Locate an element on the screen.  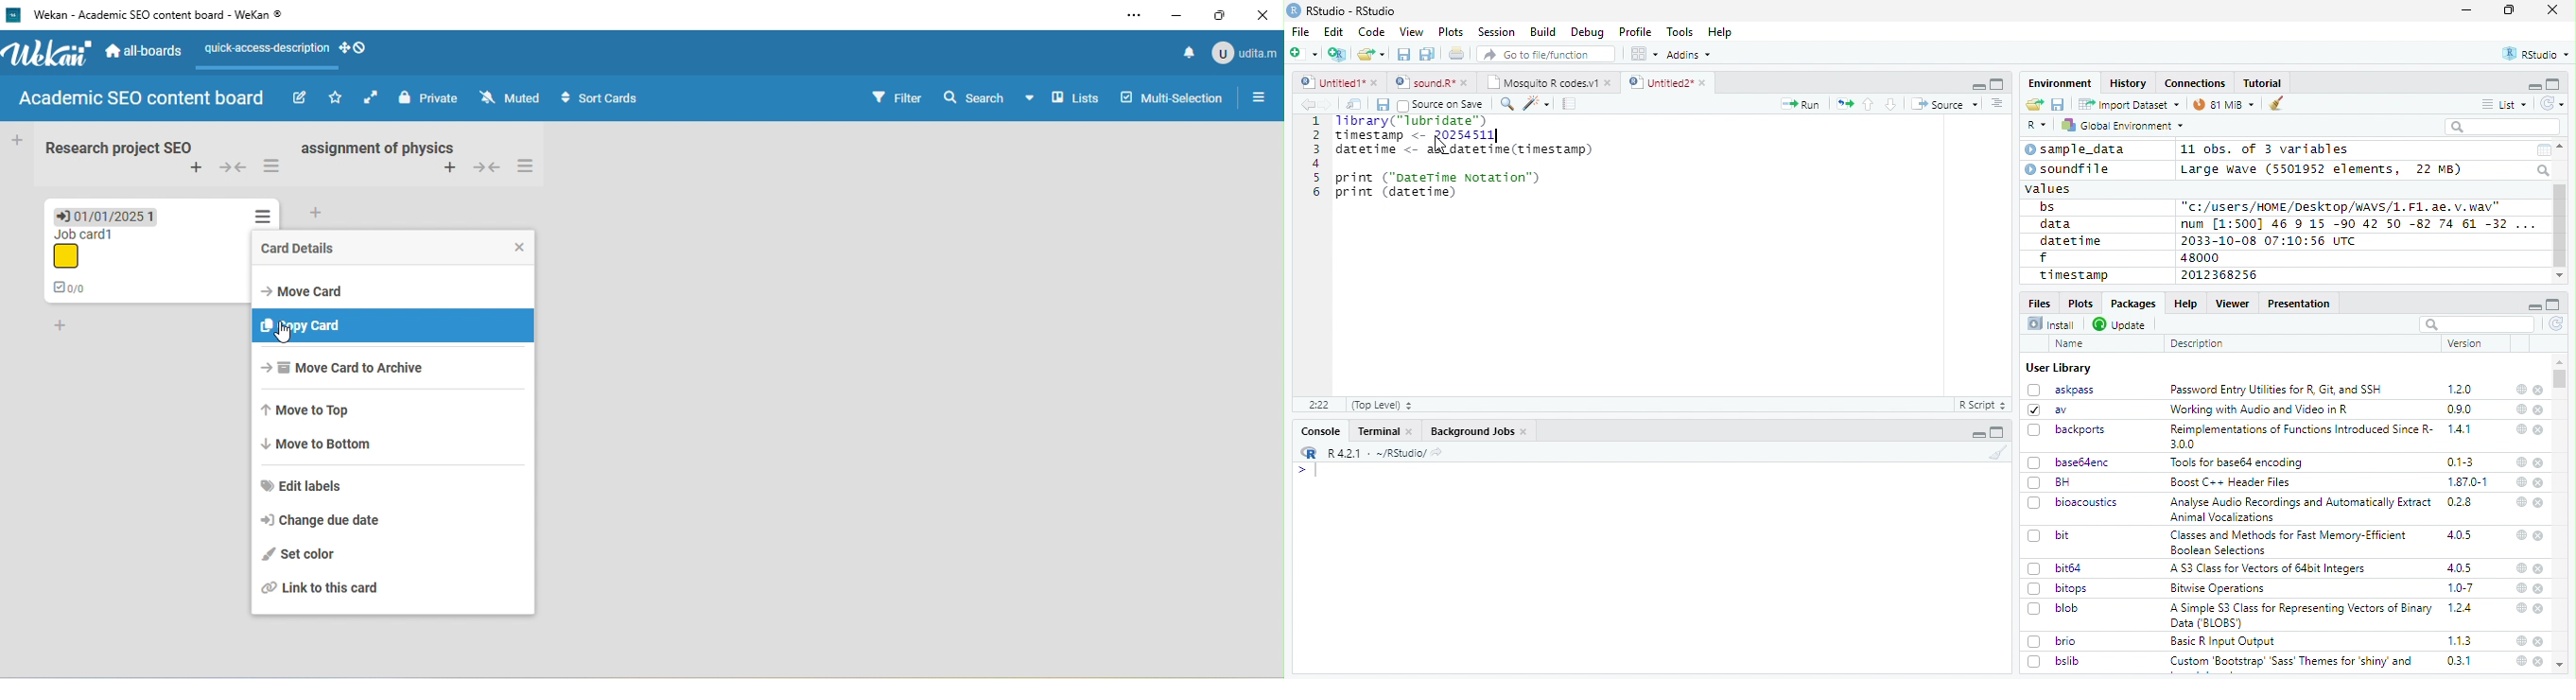
Refresh is located at coordinates (2553, 103).